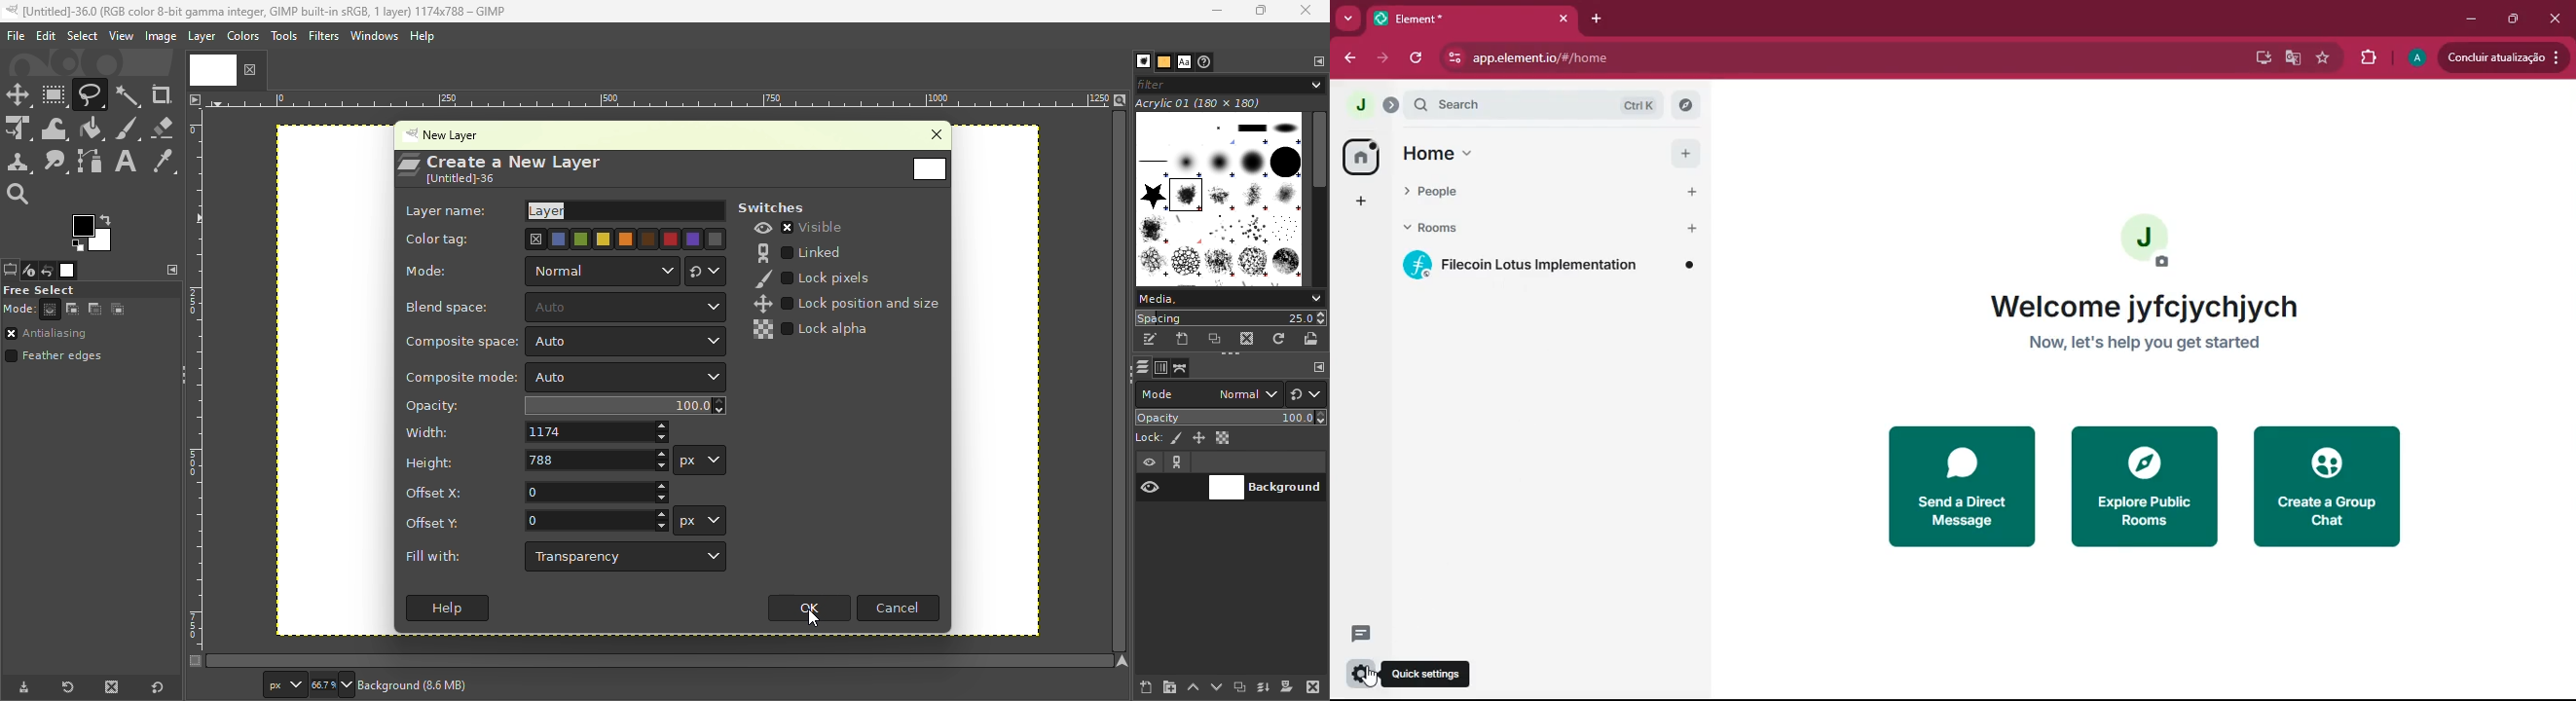 Image resolution: width=2576 pixels, height=728 pixels. Describe the element at coordinates (2294, 60) in the screenshot. I see `google translate` at that location.